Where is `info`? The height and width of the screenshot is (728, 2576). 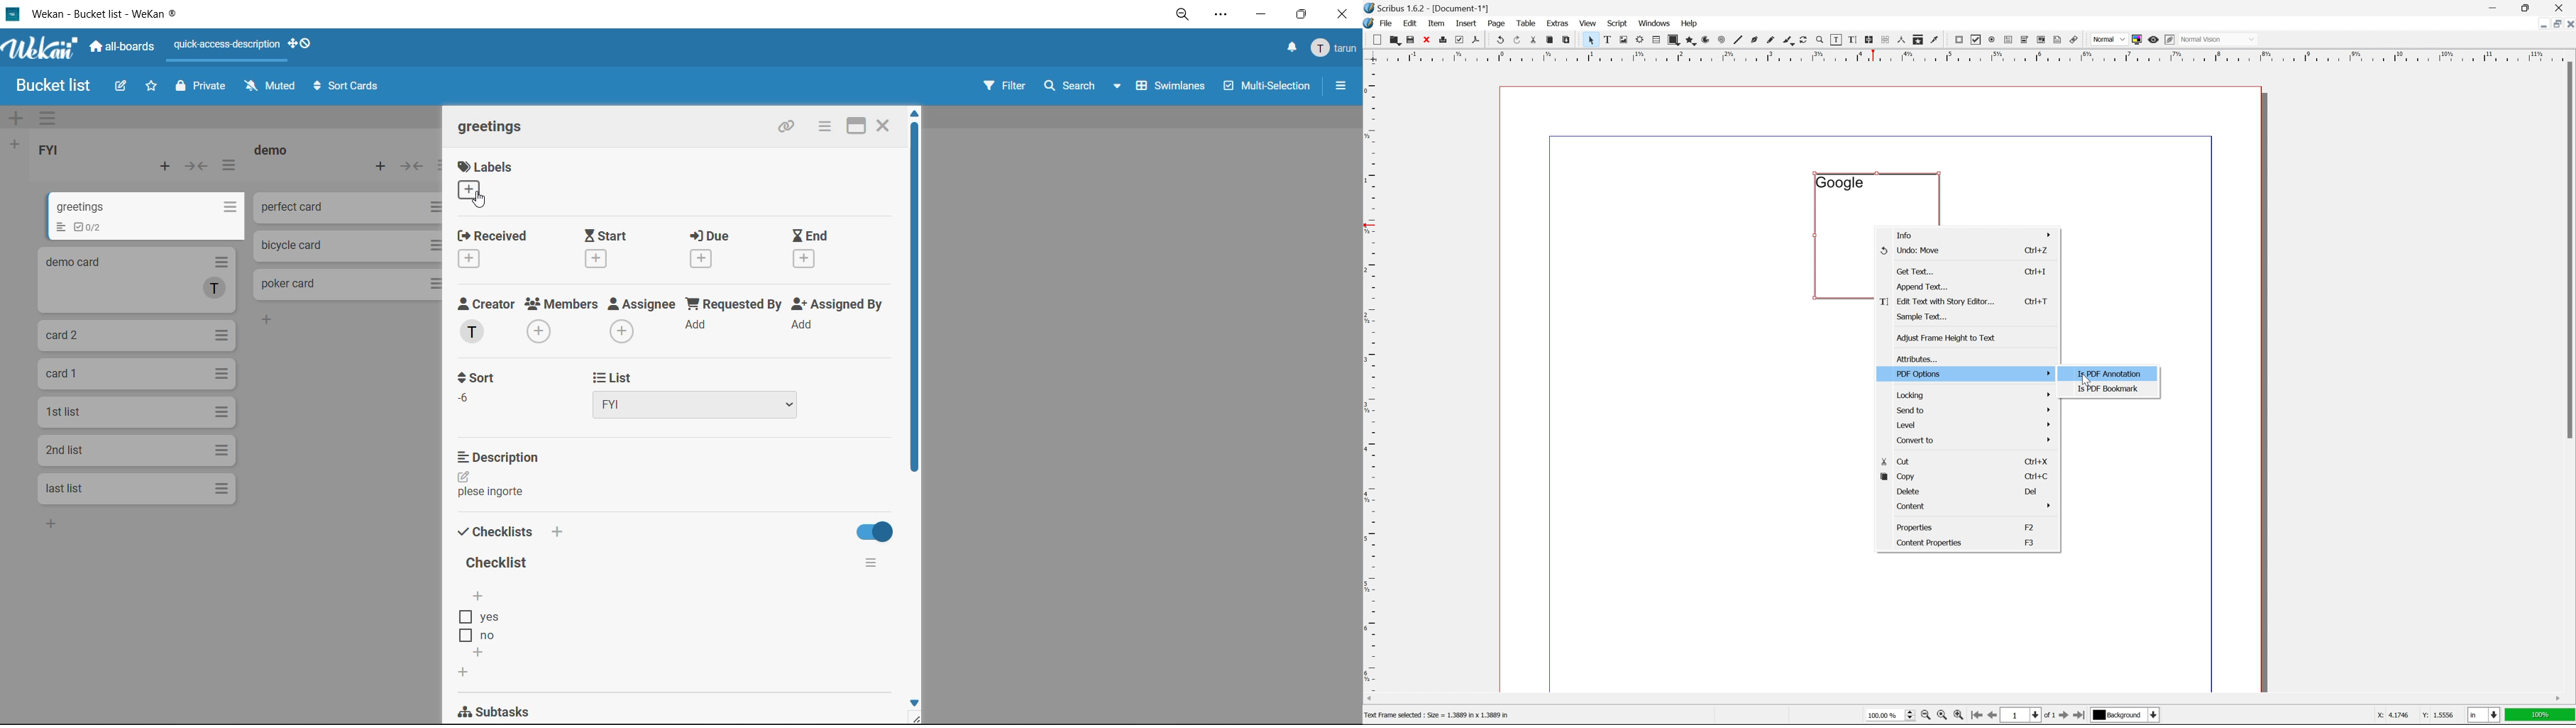 info is located at coordinates (1973, 235).